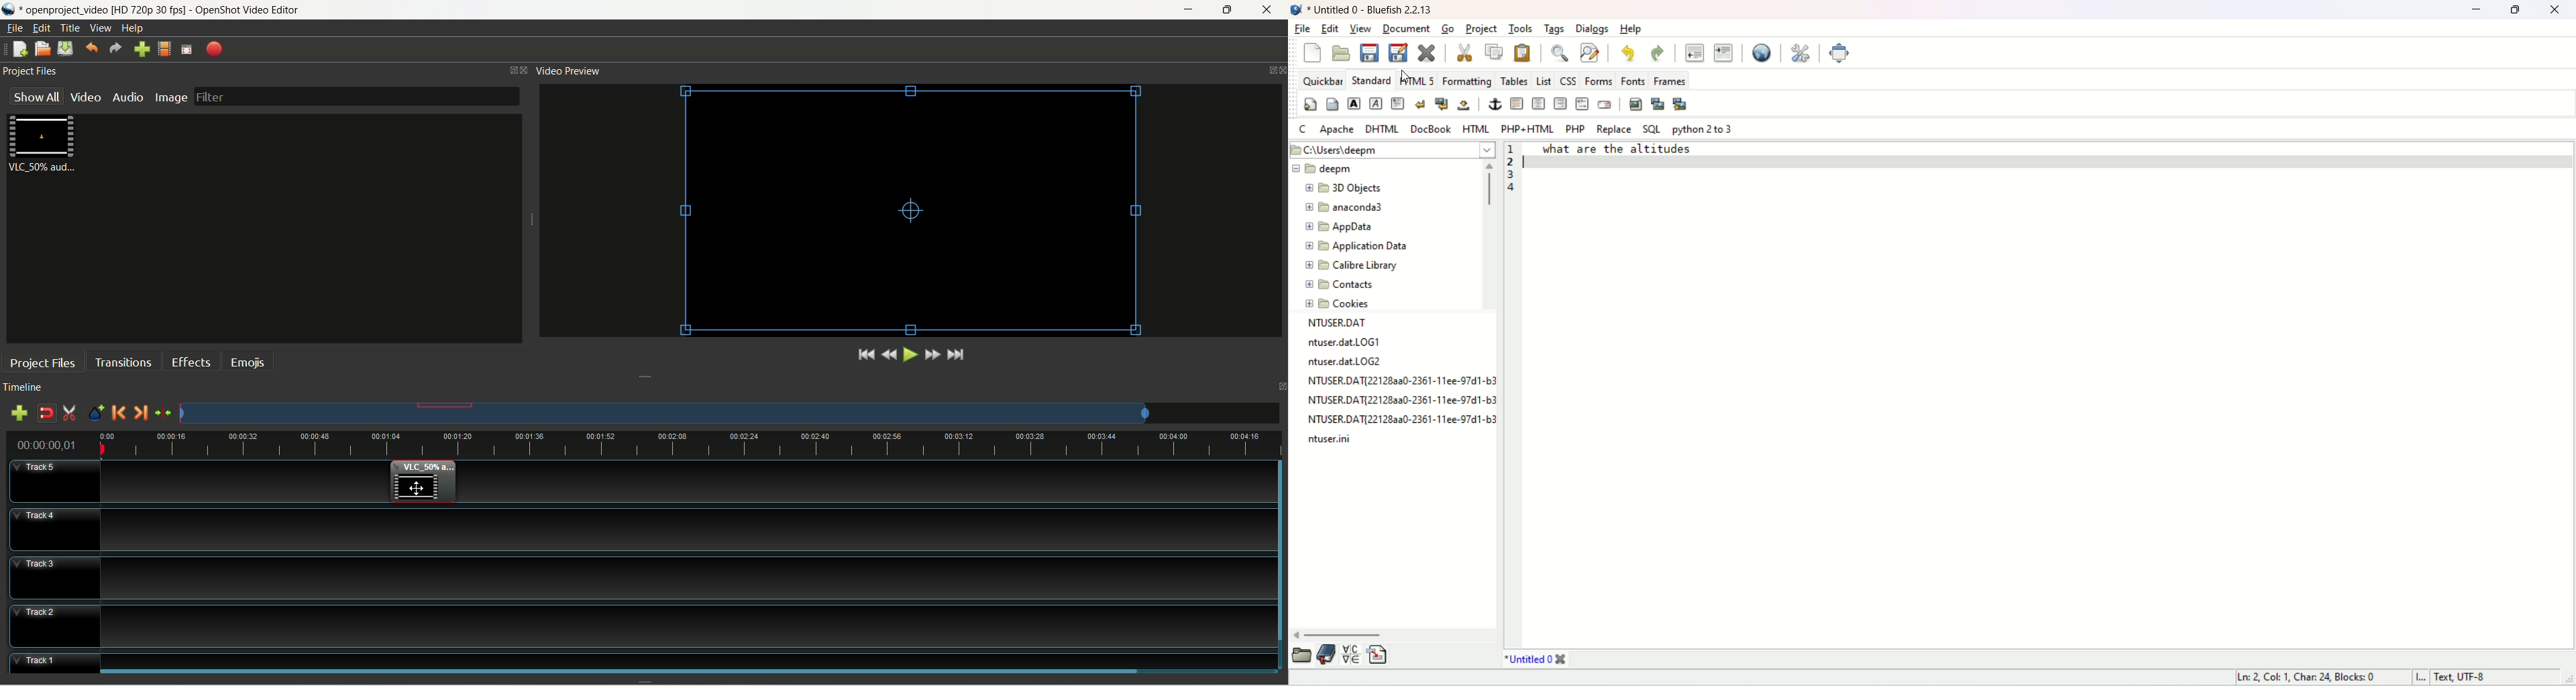  Describe the element at coordinates (1441, 104) in the screenshot. I see `break and clear` at that location.